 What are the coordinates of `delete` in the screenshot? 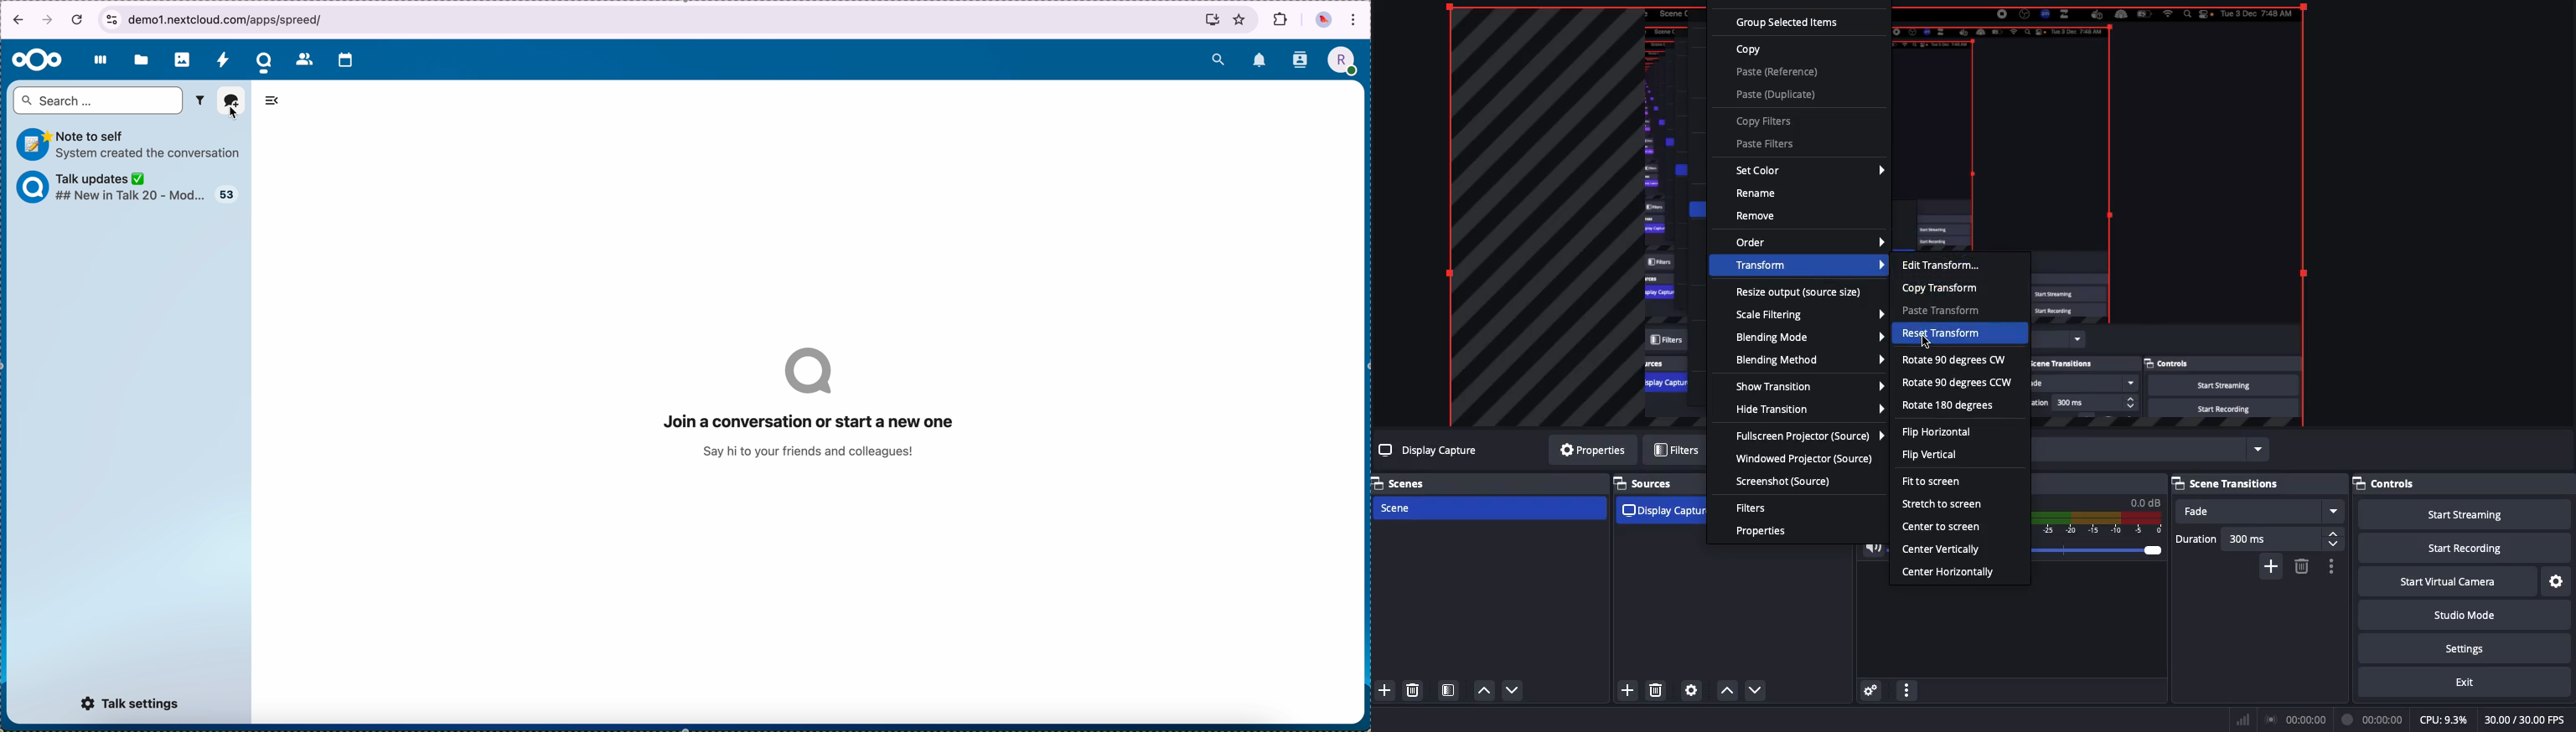 It's located at (1658, 691).